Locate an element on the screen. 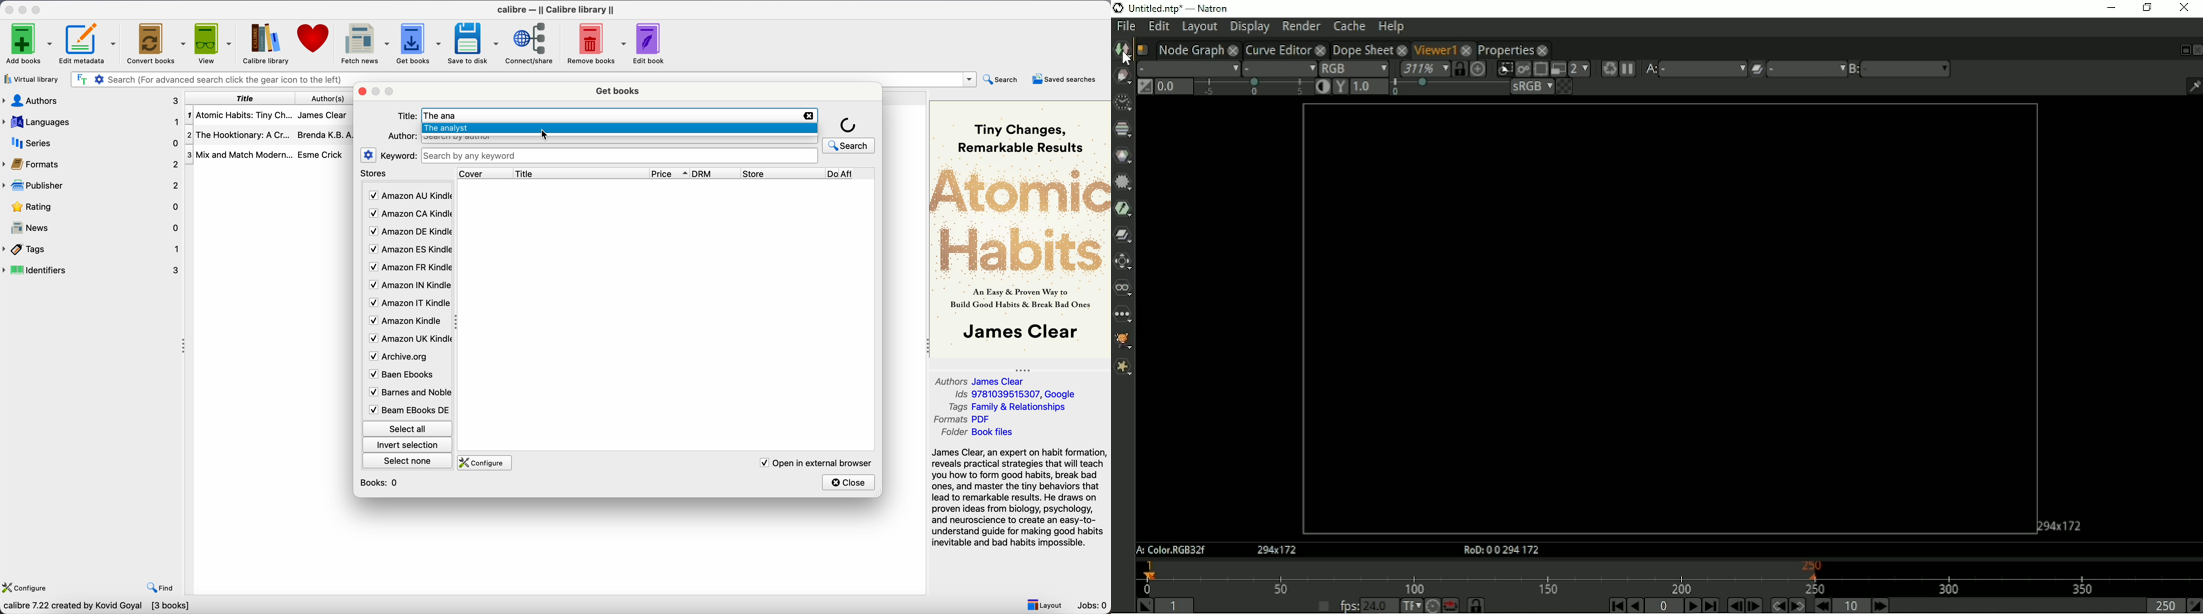 The height and width of the screenshot is (616, 2212). Book cover preview is located at coordinates (1021, 228).